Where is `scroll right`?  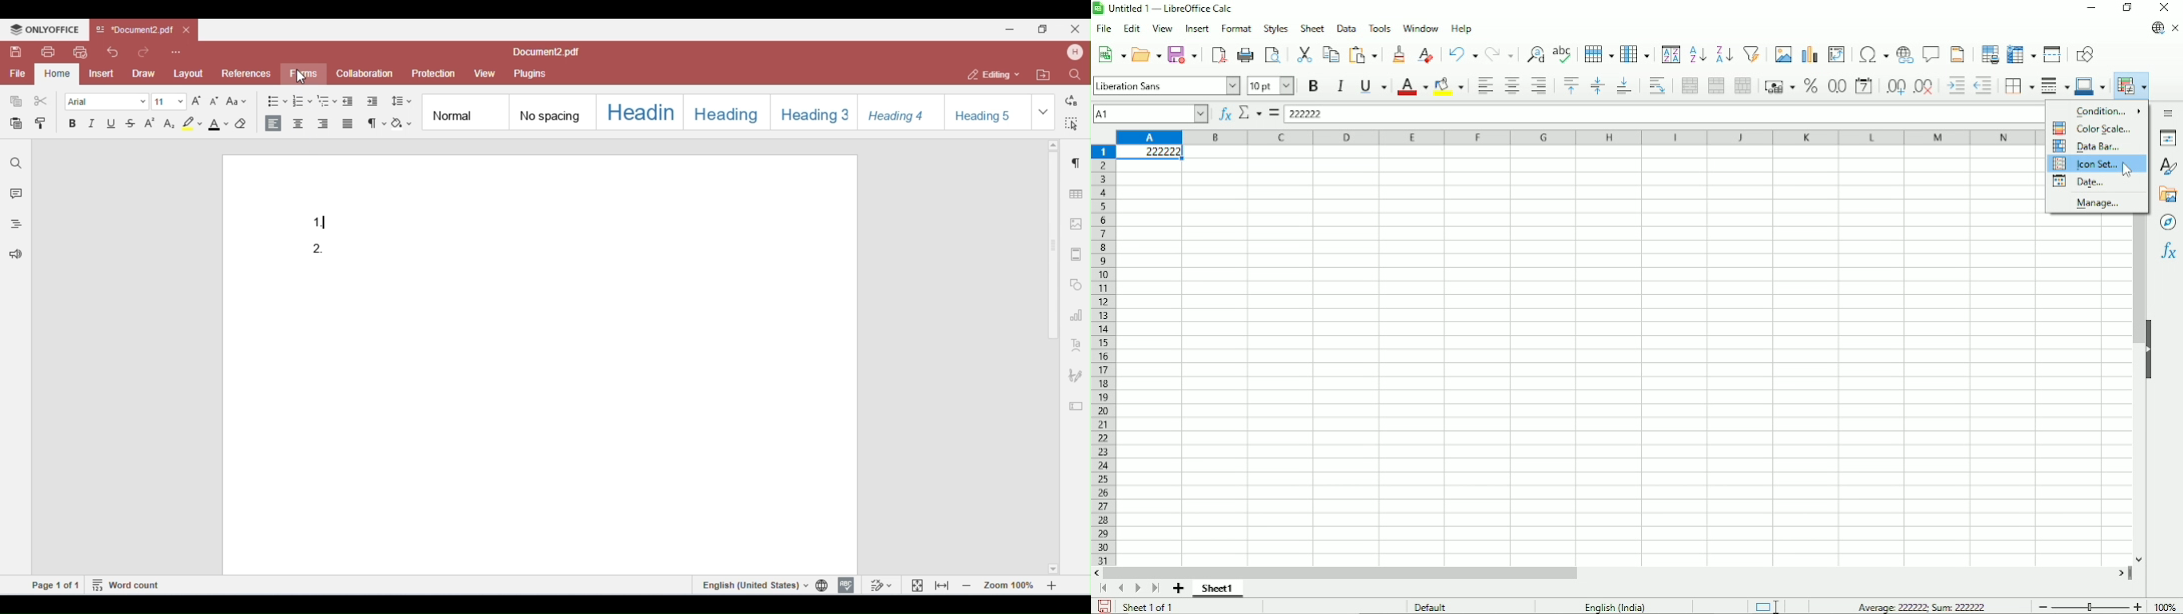 scroll right is located at coordinates (2122, 573).